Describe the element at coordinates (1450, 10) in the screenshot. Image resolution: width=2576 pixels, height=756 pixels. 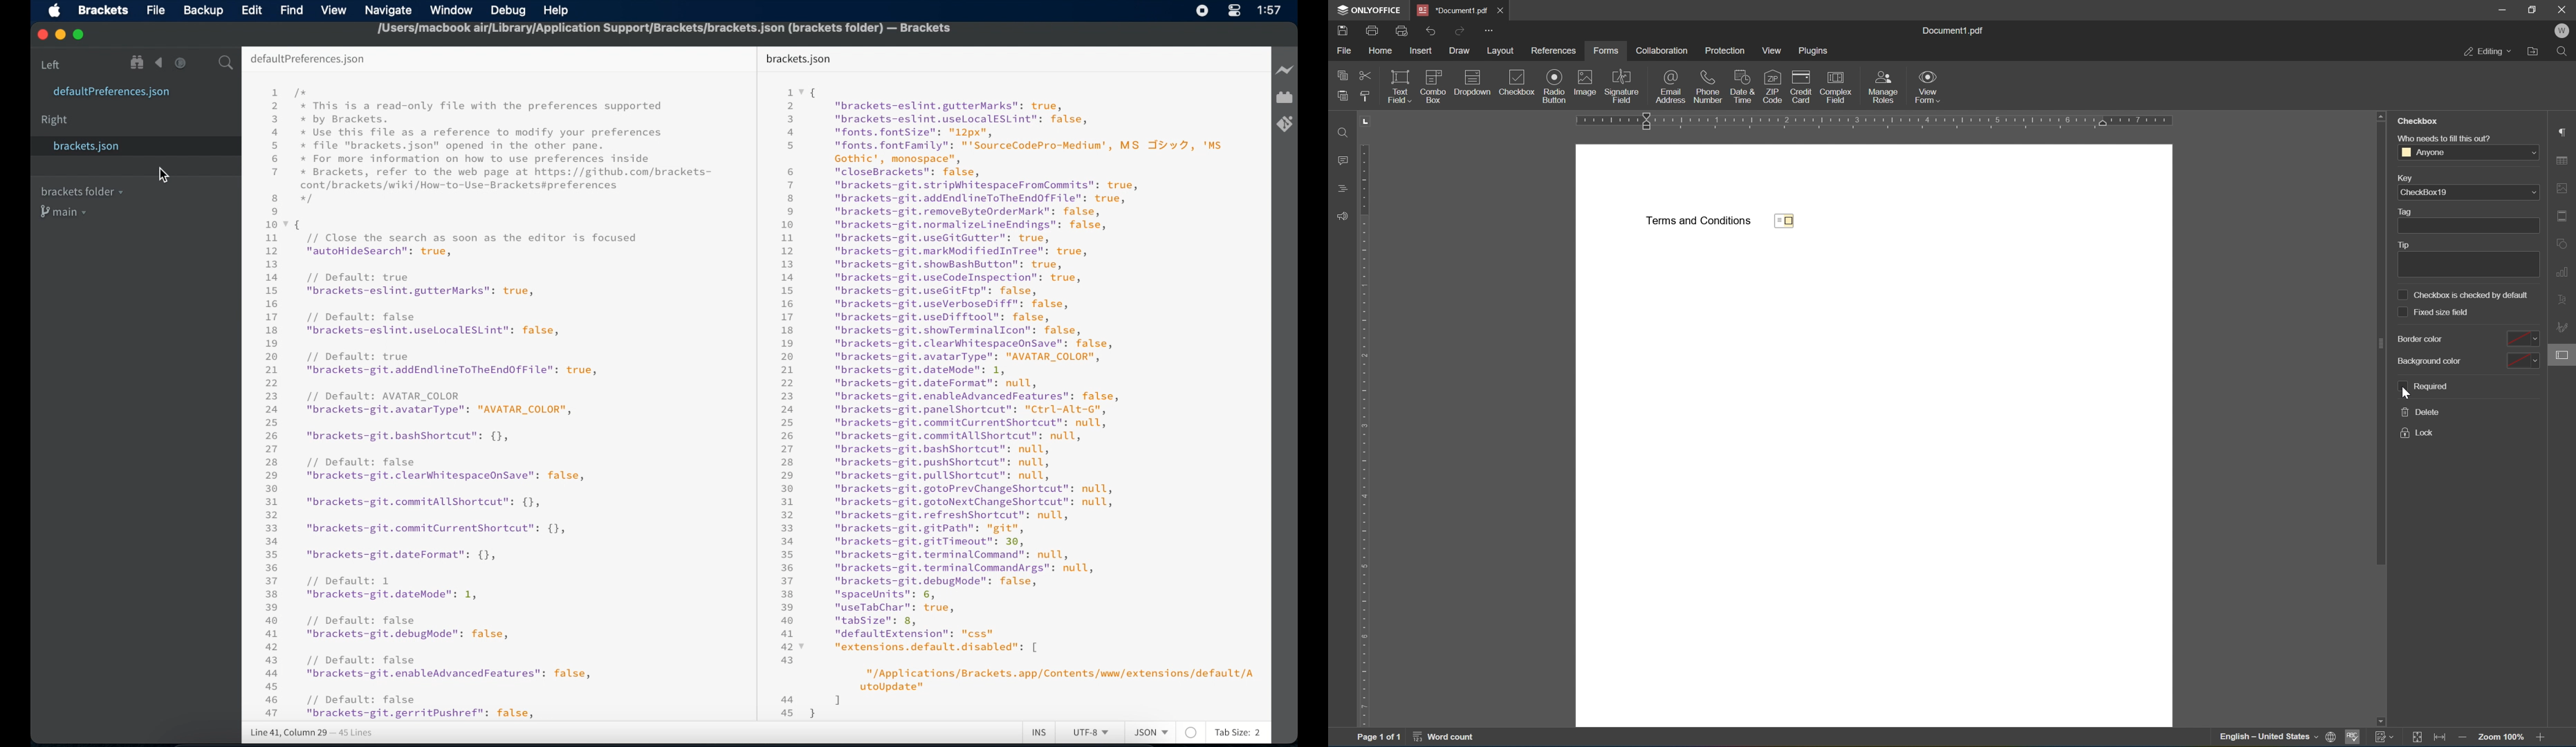
I see `*document1.pdf` at that location.